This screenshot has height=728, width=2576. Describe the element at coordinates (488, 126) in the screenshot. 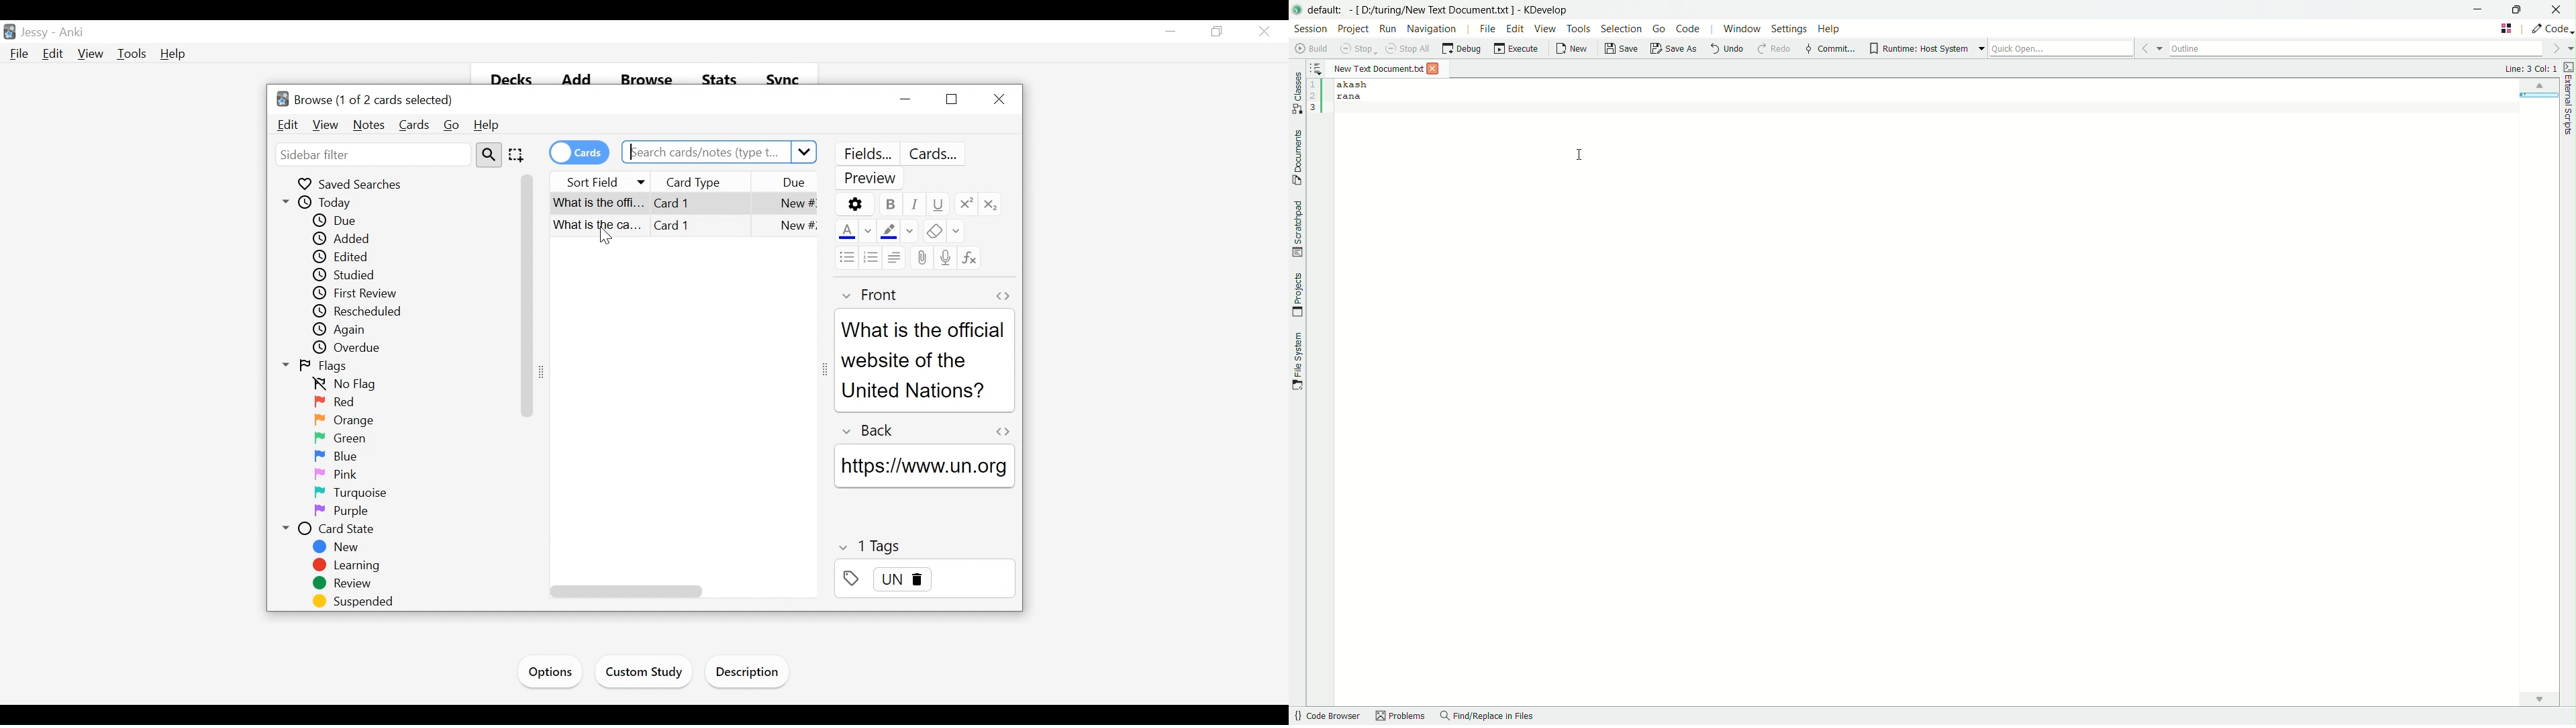

I see `Help` at that location.